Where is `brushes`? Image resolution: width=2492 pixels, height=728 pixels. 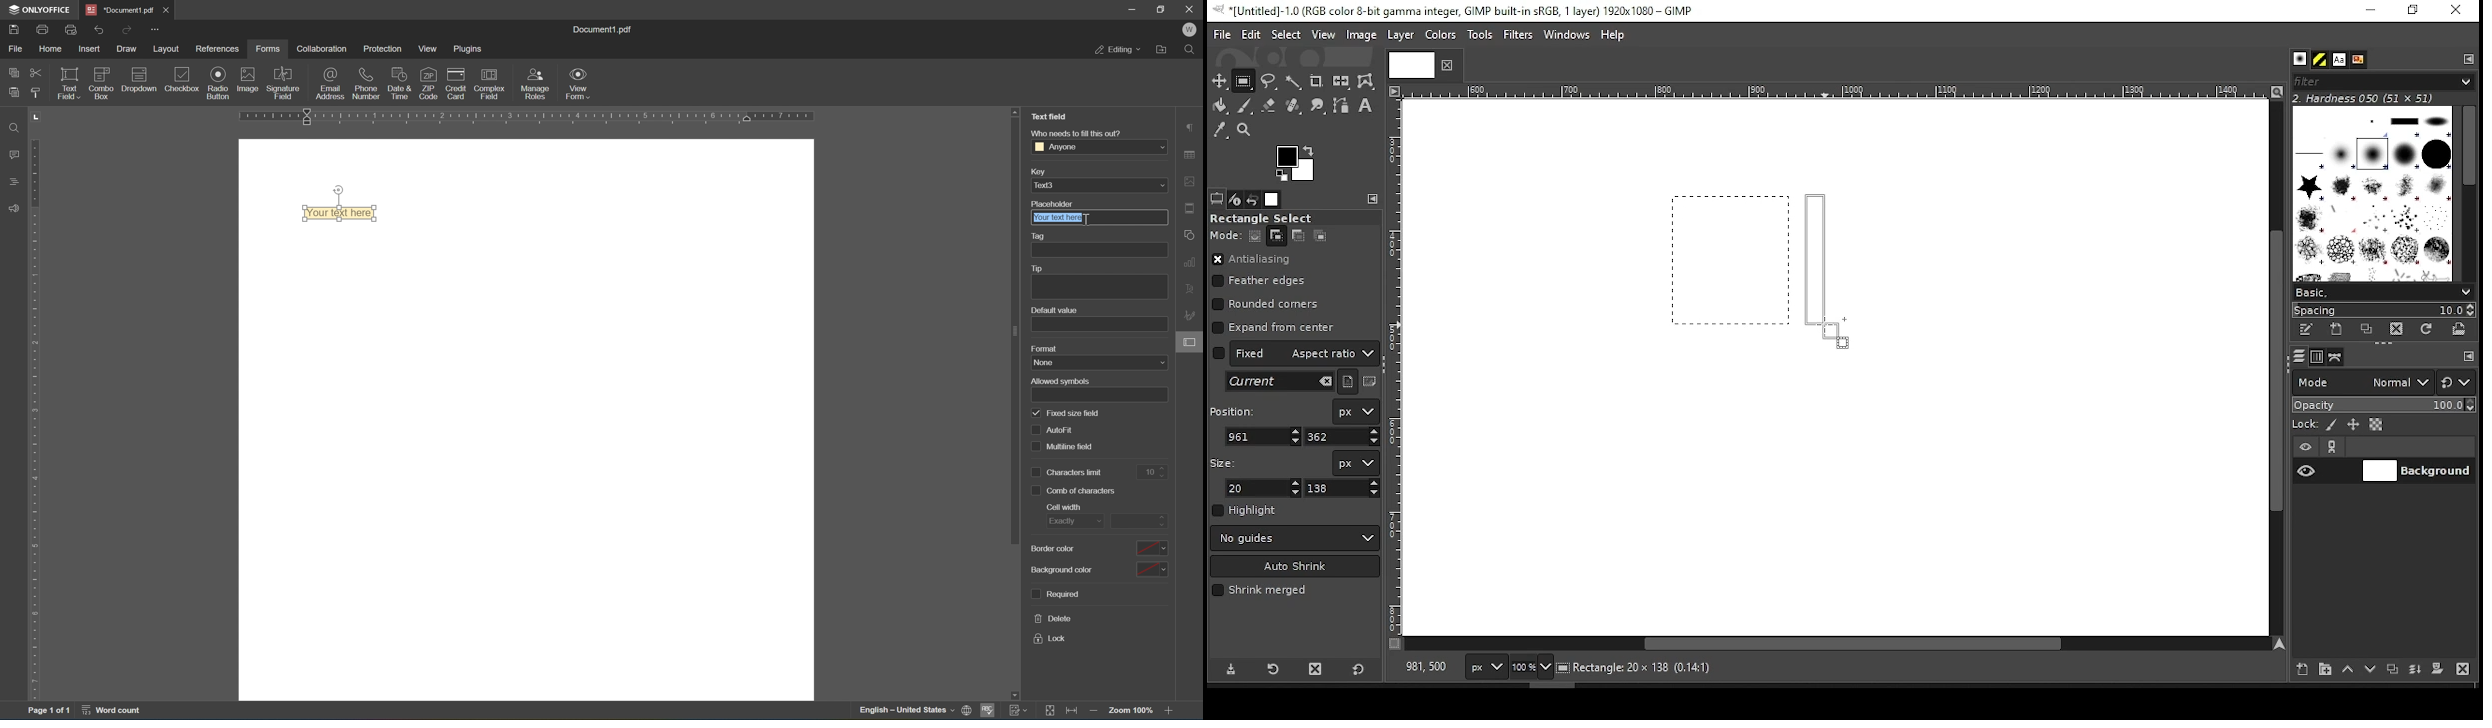
brushes is located at coordinates (2300, 60).